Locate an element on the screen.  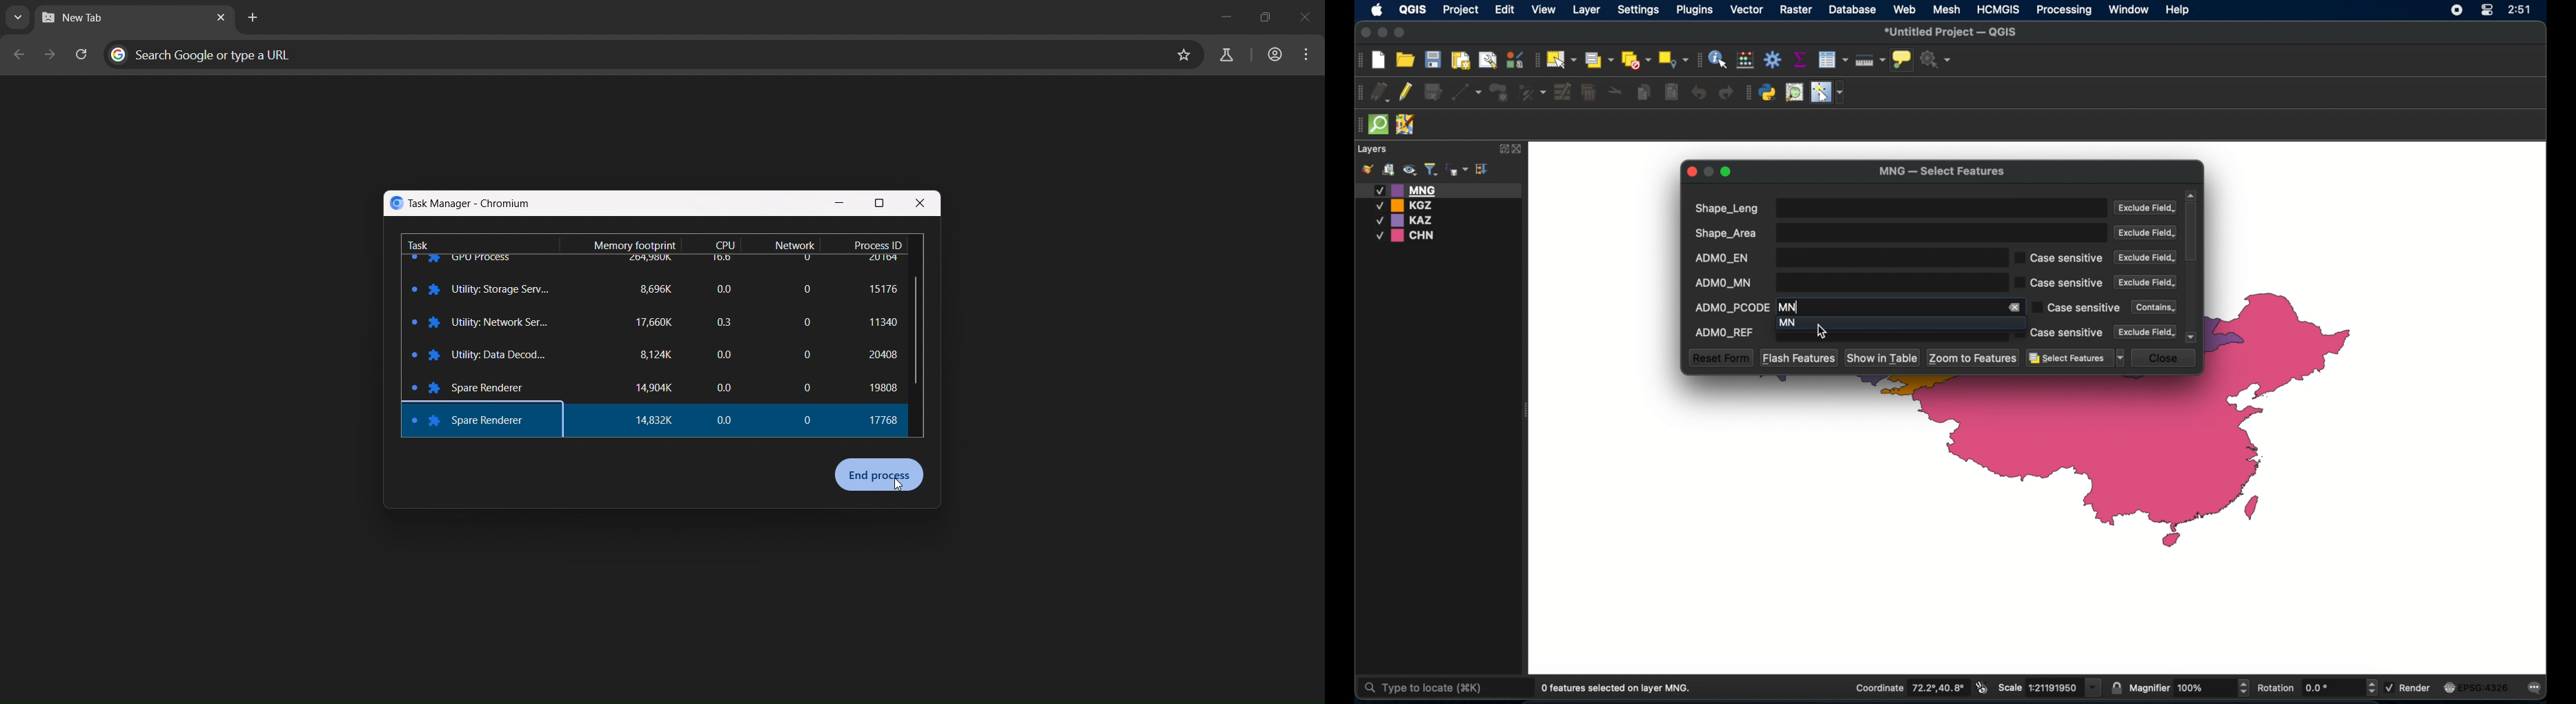
Memory footprint is located at coordinates (630, 242).